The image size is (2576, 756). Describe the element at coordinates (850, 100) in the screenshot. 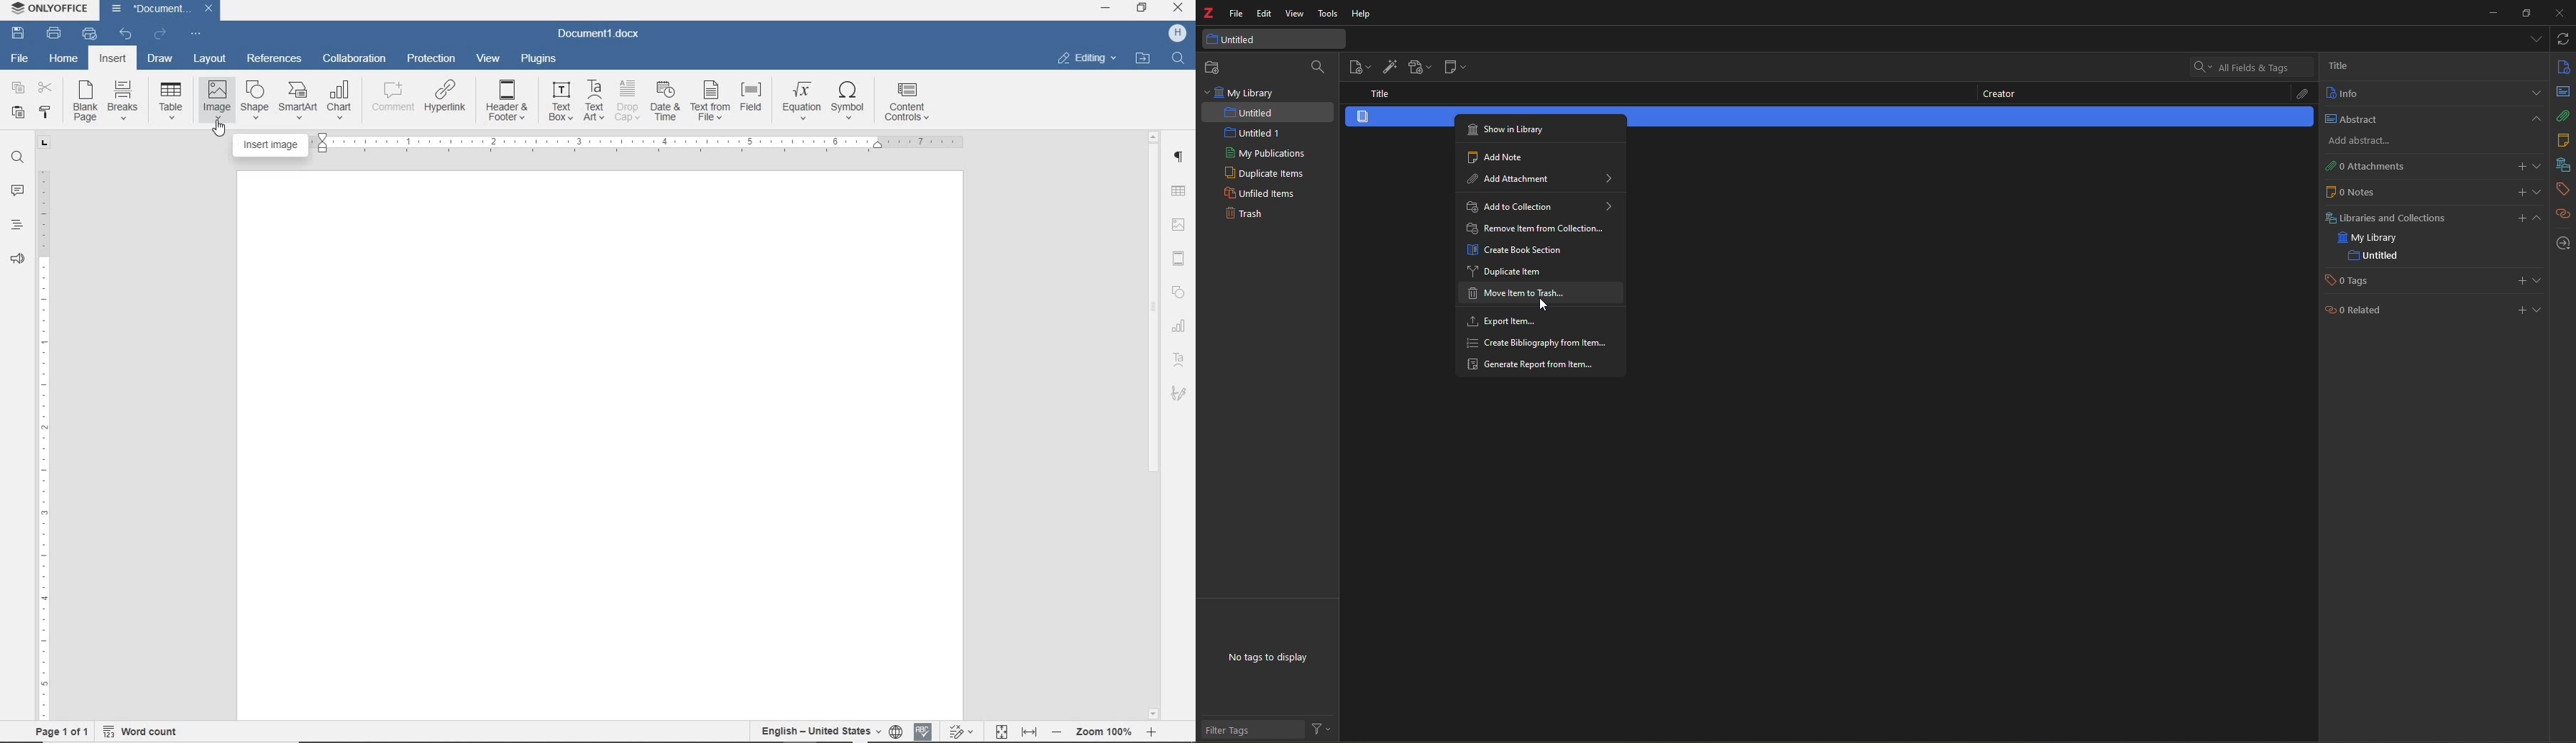

I see `symbol` at that location.